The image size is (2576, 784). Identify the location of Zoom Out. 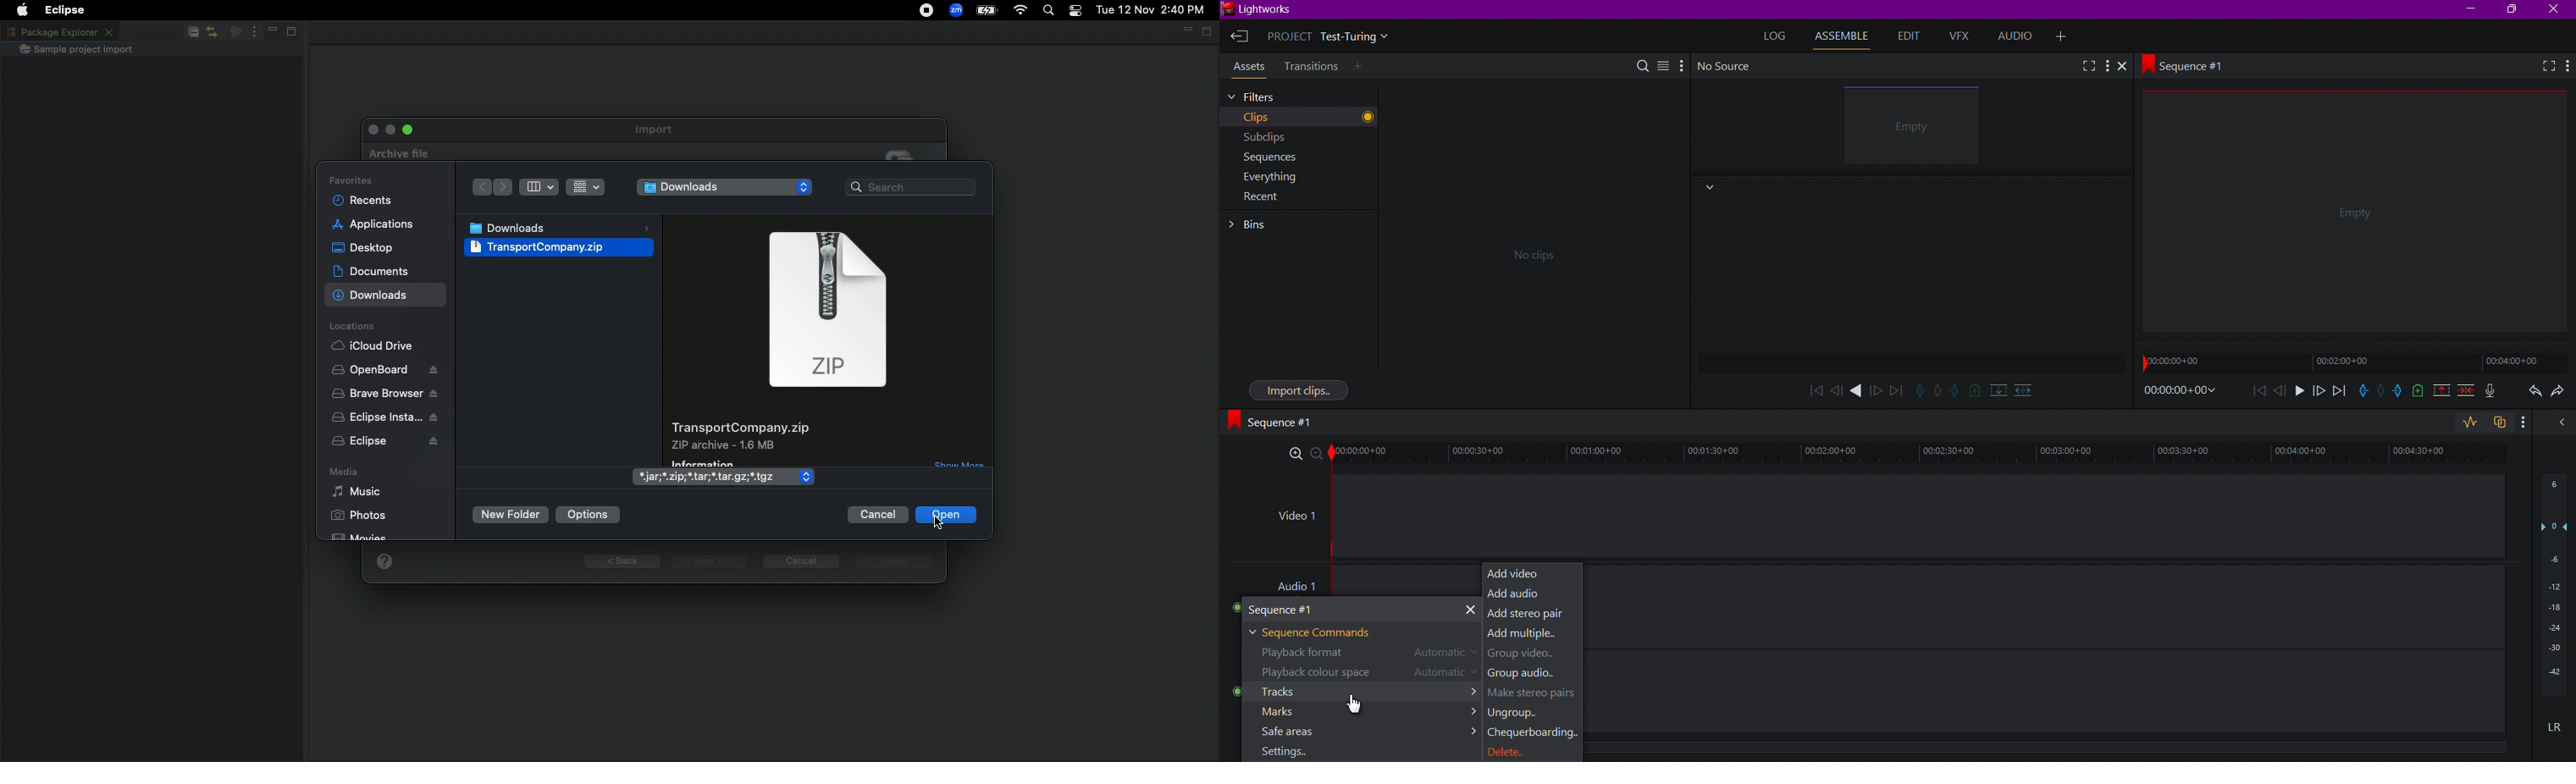
(1321, 455).